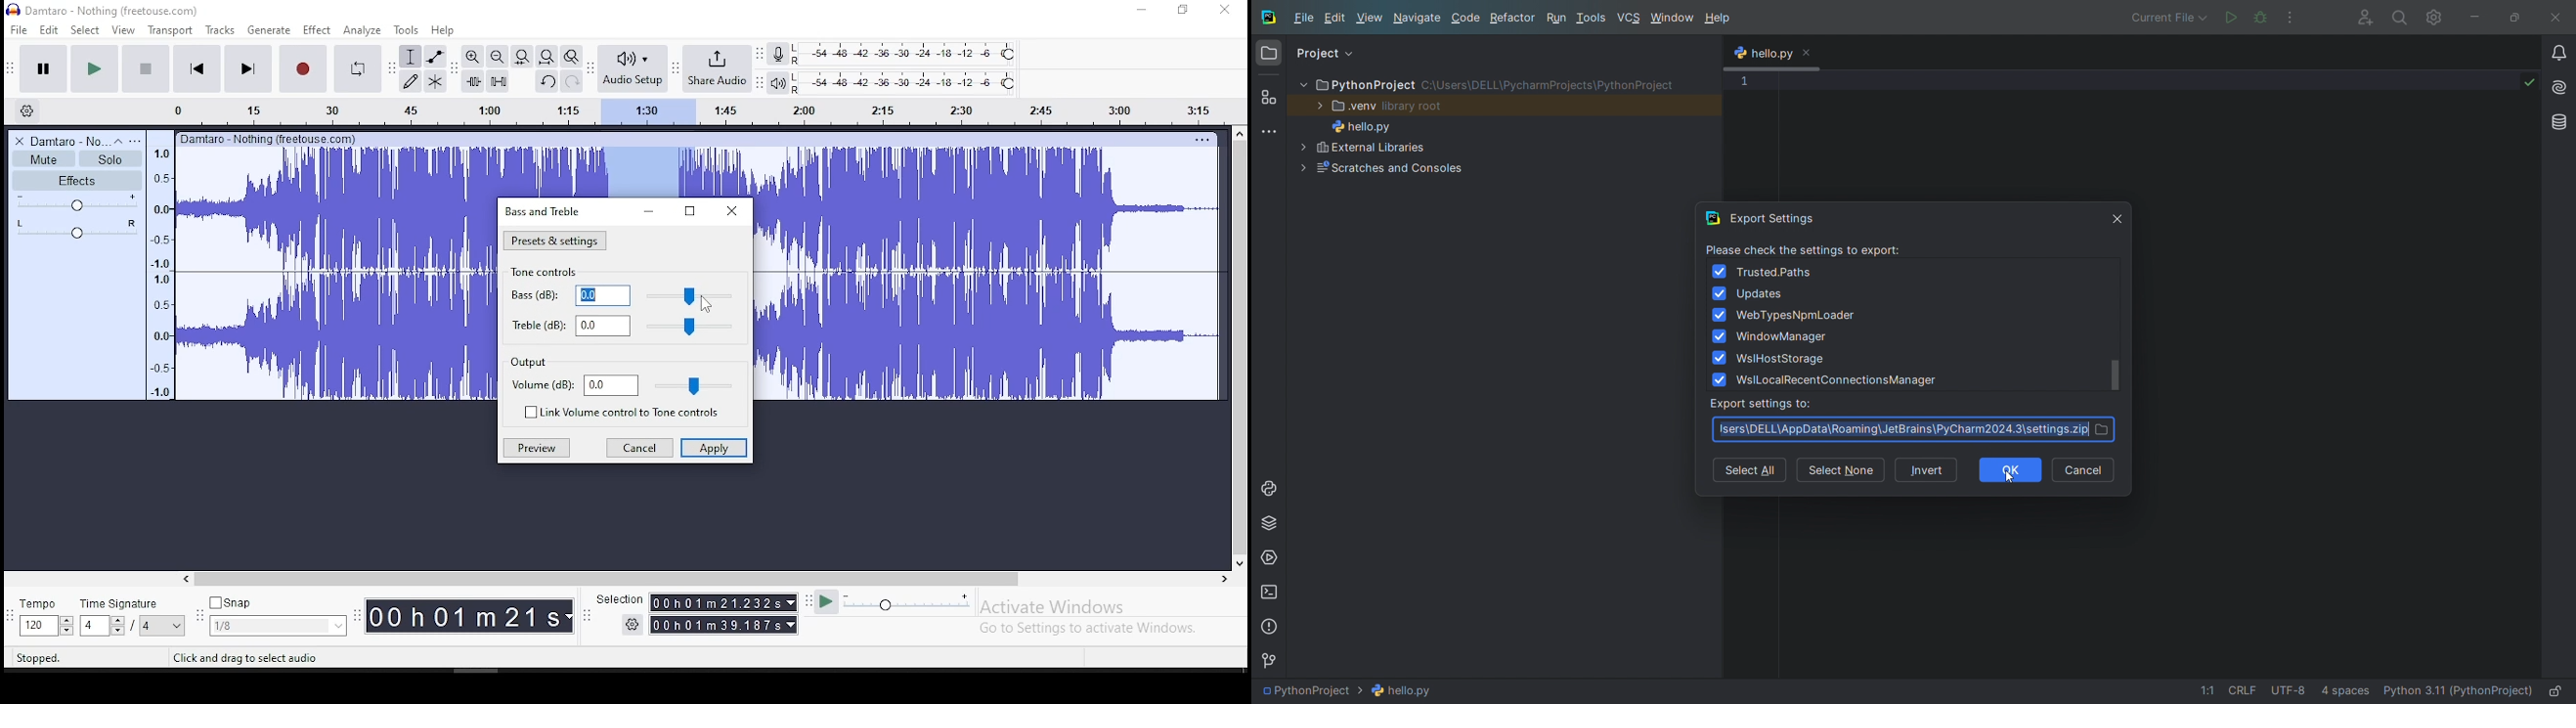  Describe the element at coordinates (2360, 17) in the screenshot. I see `collab` at that location.